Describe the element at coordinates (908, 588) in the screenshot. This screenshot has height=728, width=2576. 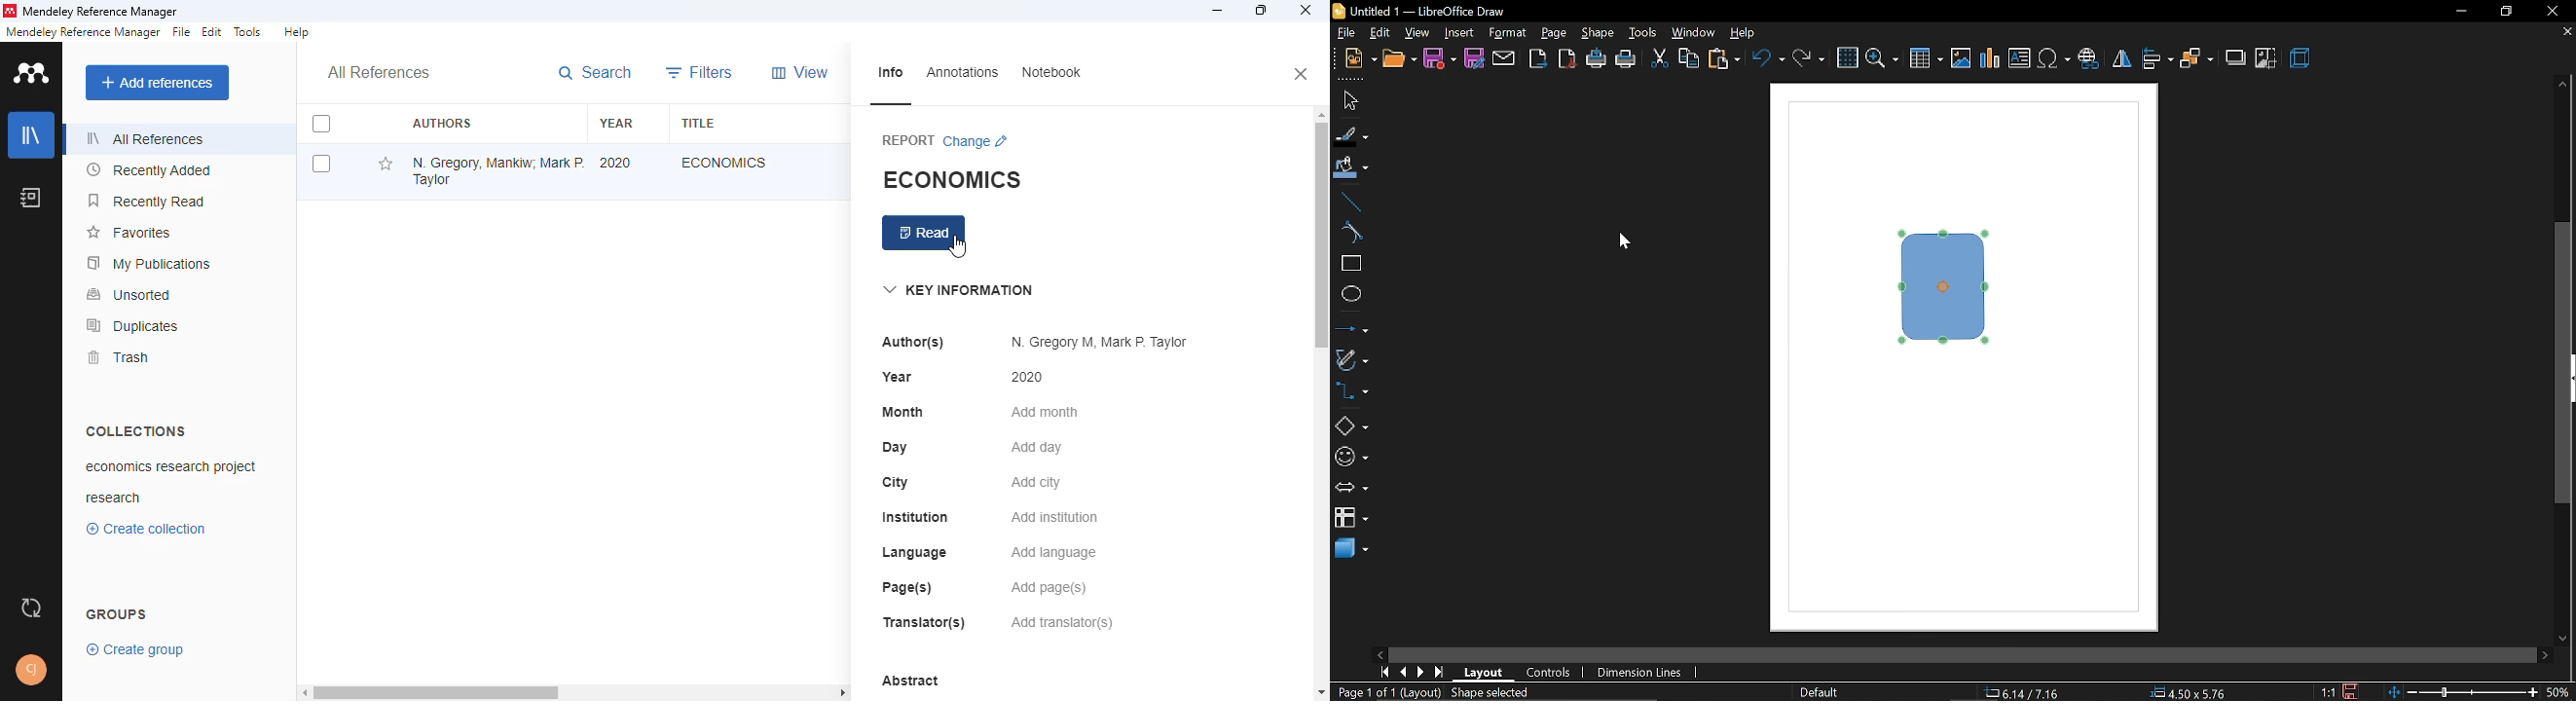
I see `page(s)` at that location.